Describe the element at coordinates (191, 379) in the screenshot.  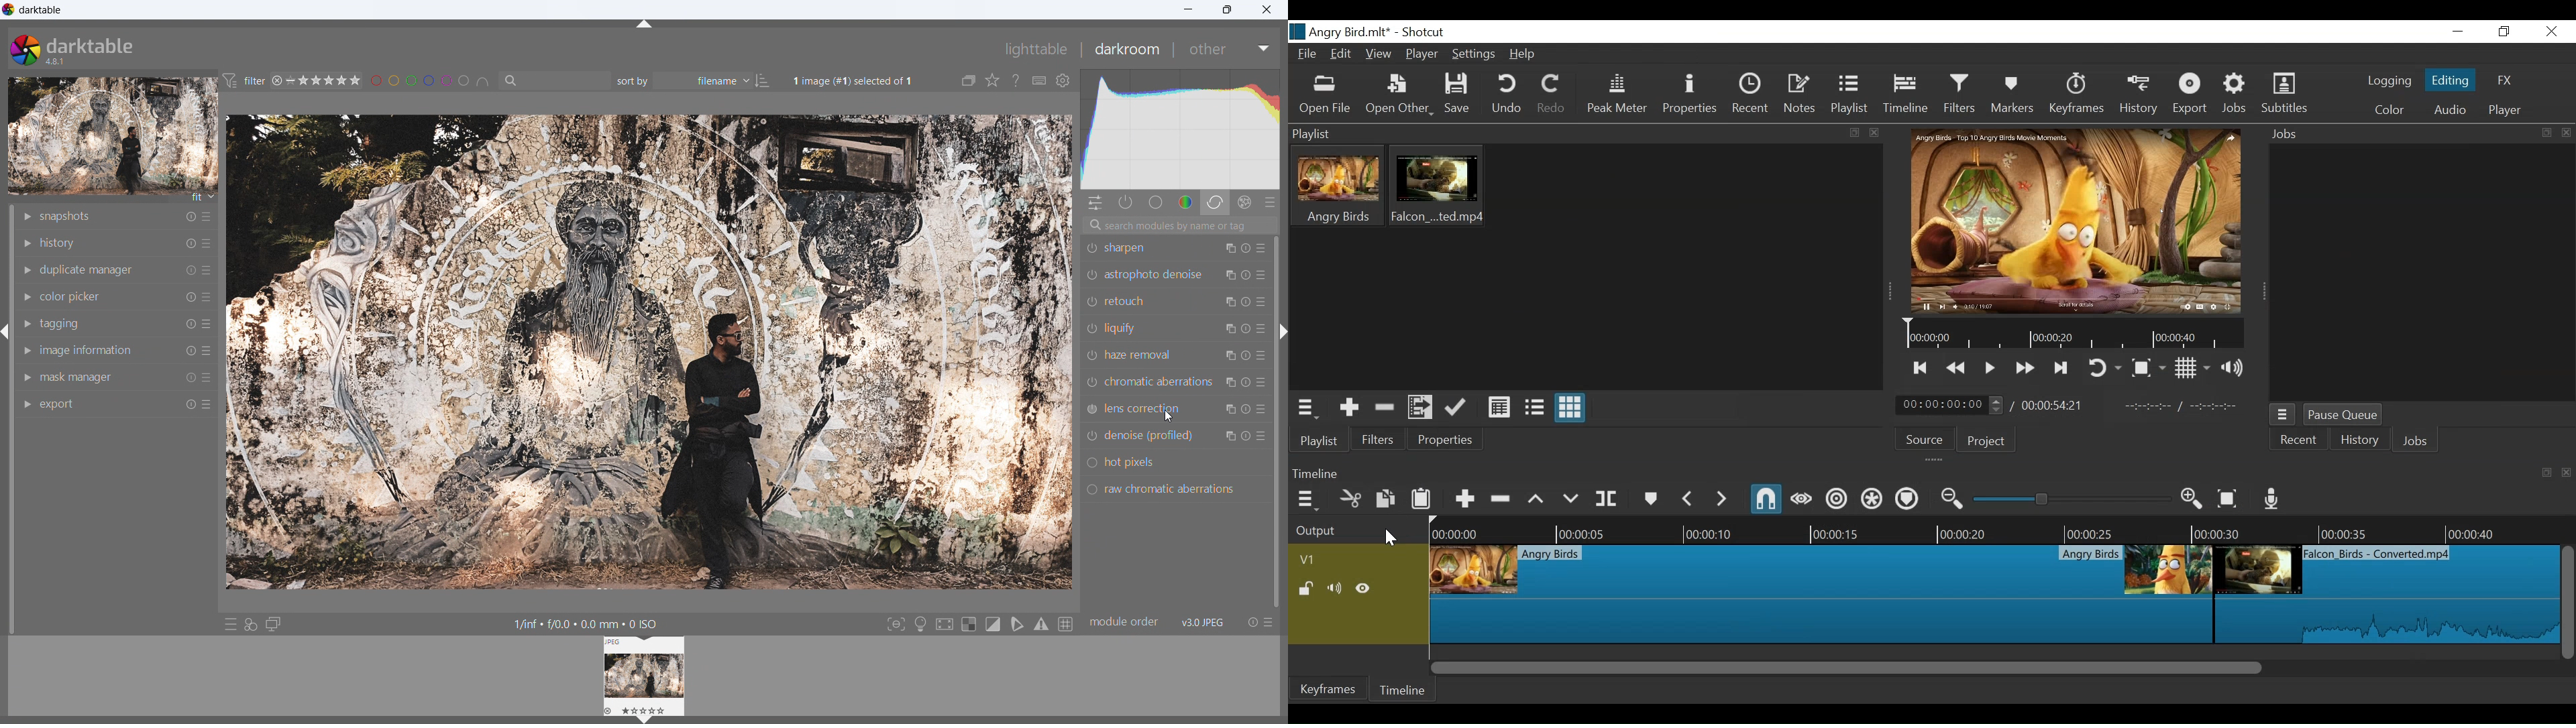
I see `reset` at that location.